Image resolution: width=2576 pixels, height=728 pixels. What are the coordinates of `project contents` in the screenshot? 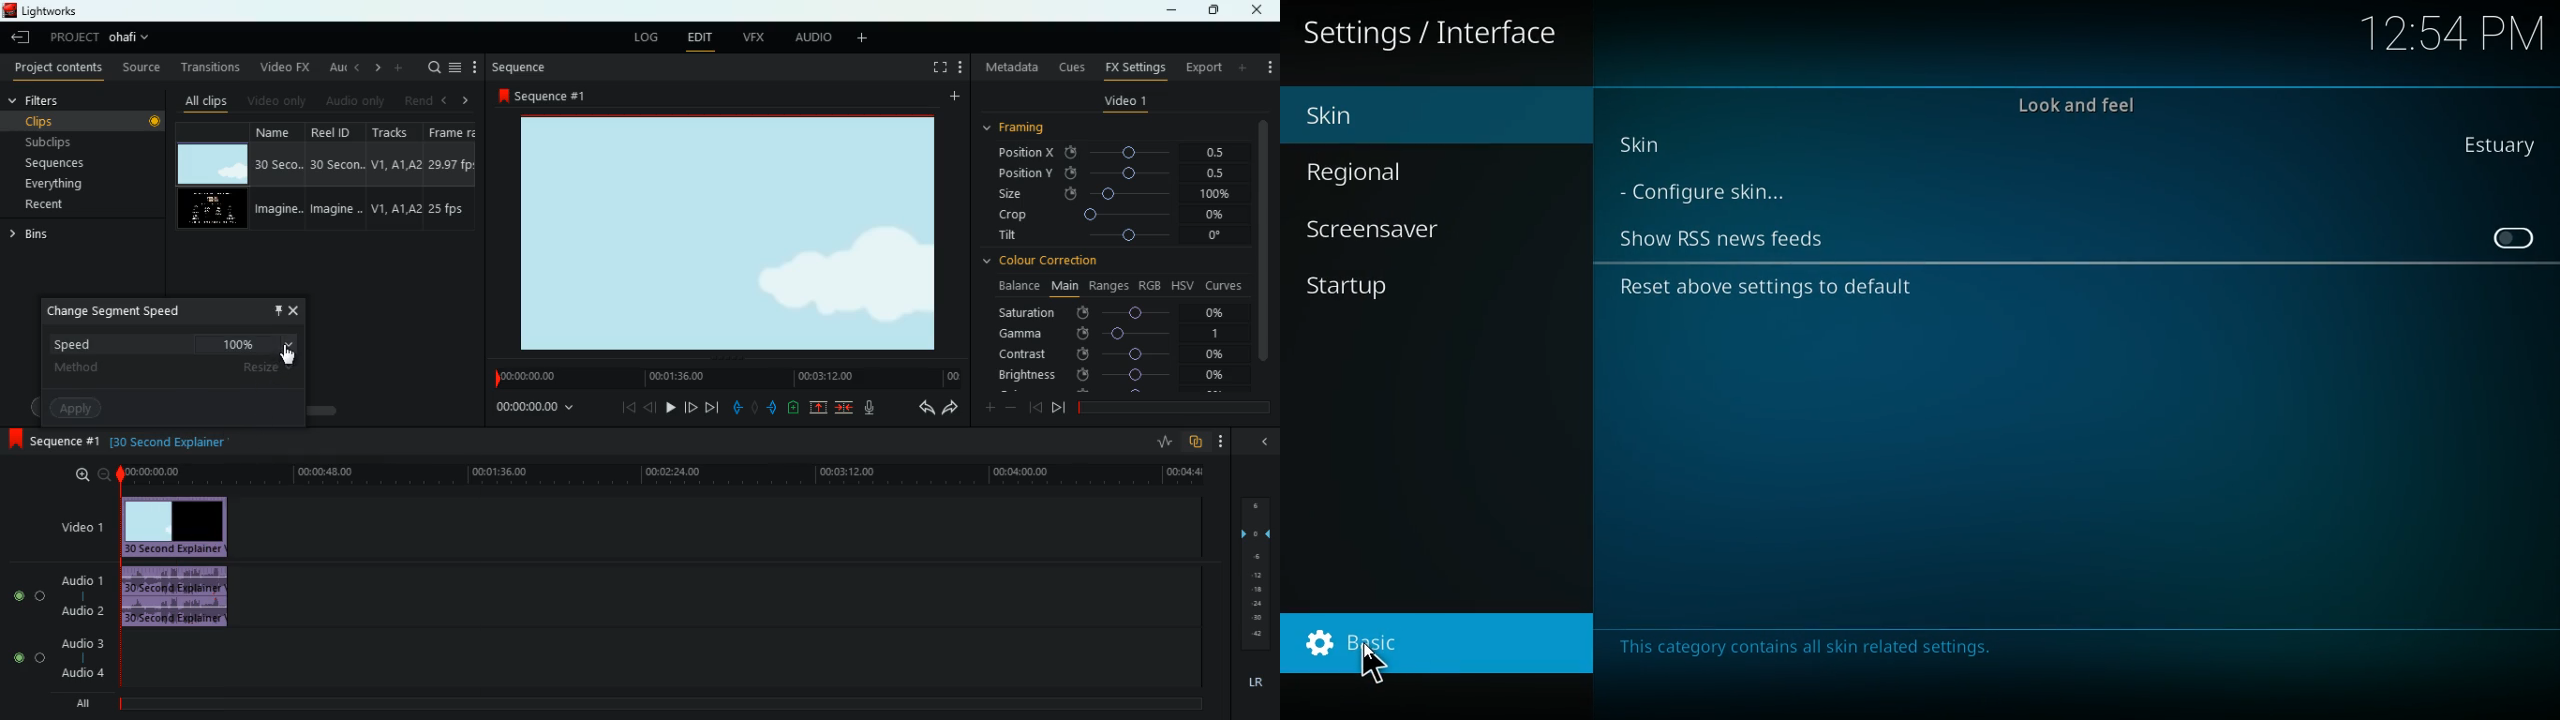 It's located at (56, 69).